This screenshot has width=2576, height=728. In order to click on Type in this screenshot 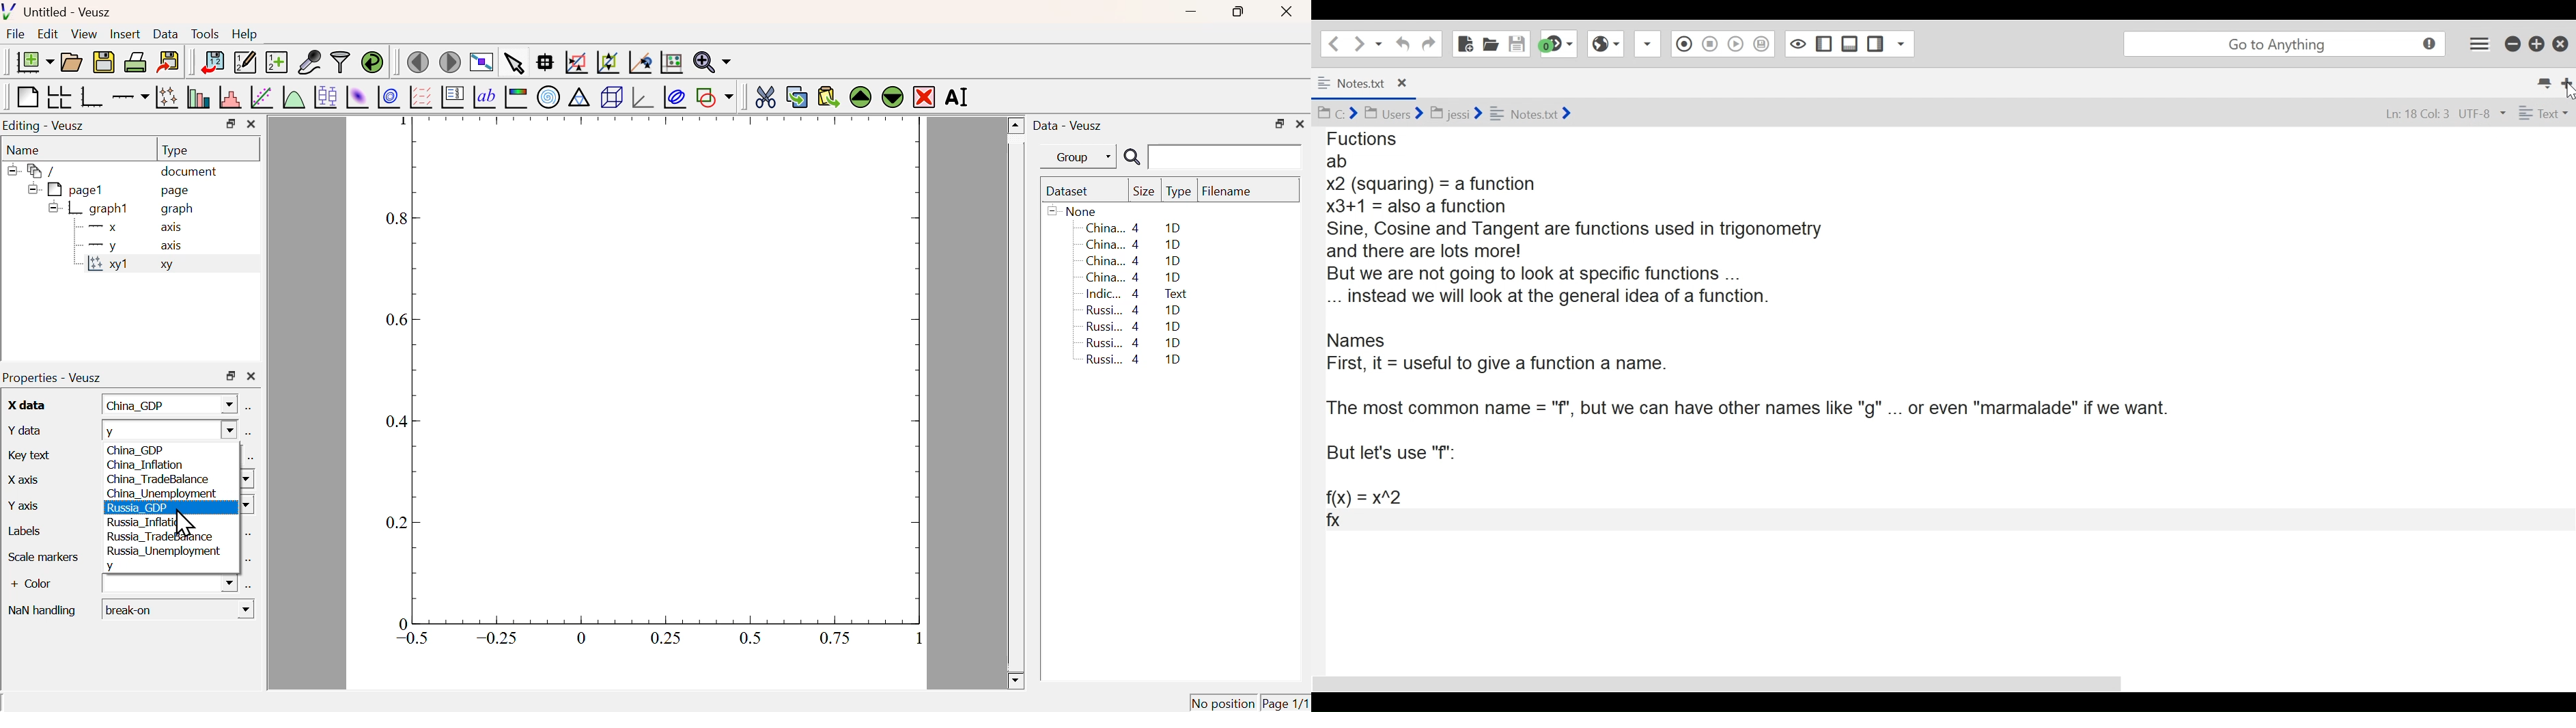, I will do `click(175, 150)`.